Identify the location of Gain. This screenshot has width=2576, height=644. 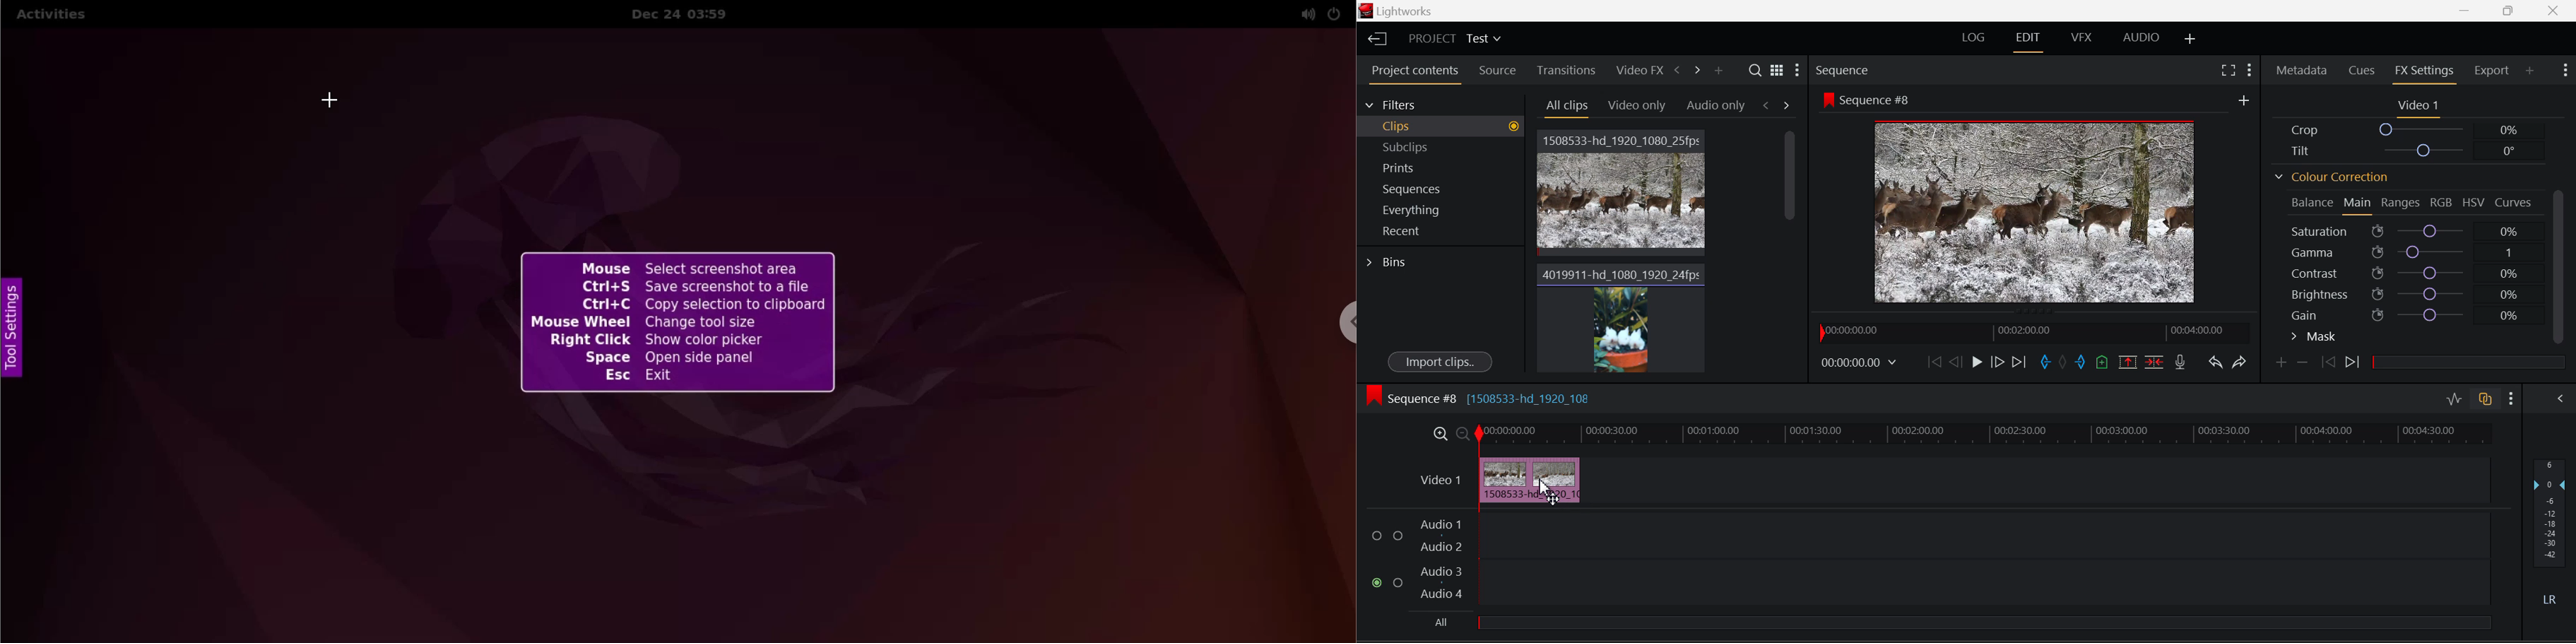
(2409, 317).